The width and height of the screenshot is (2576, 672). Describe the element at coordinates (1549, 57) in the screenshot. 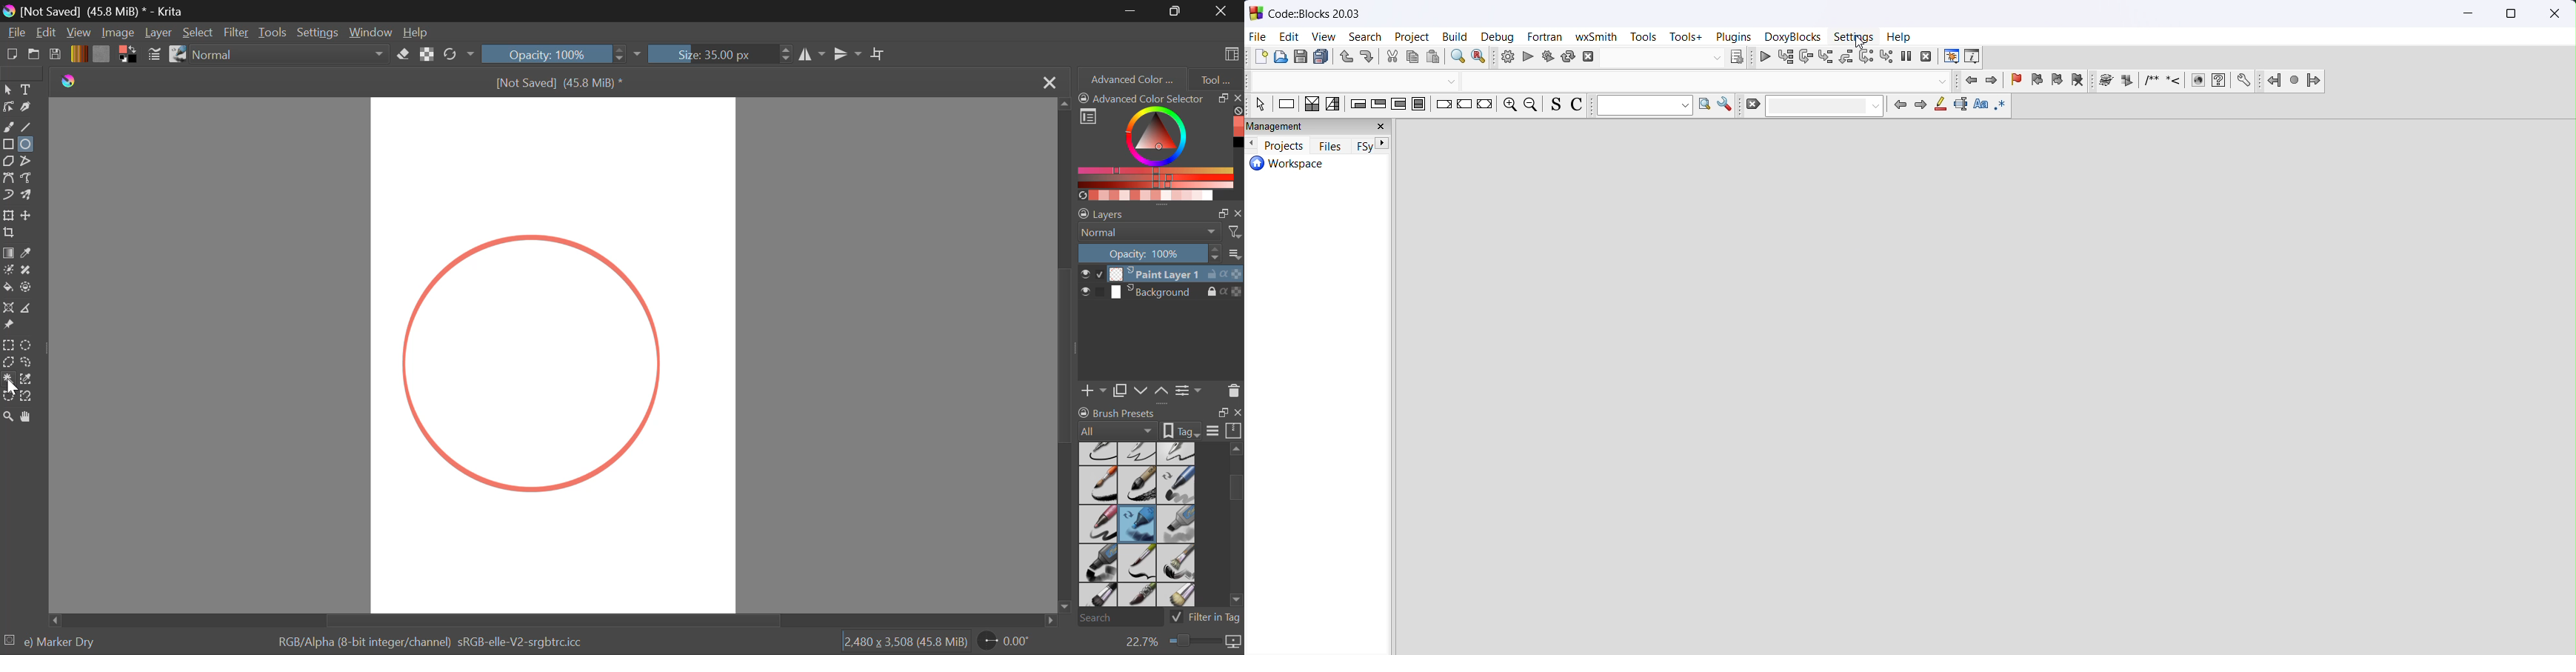

I see `build and run` at that location.